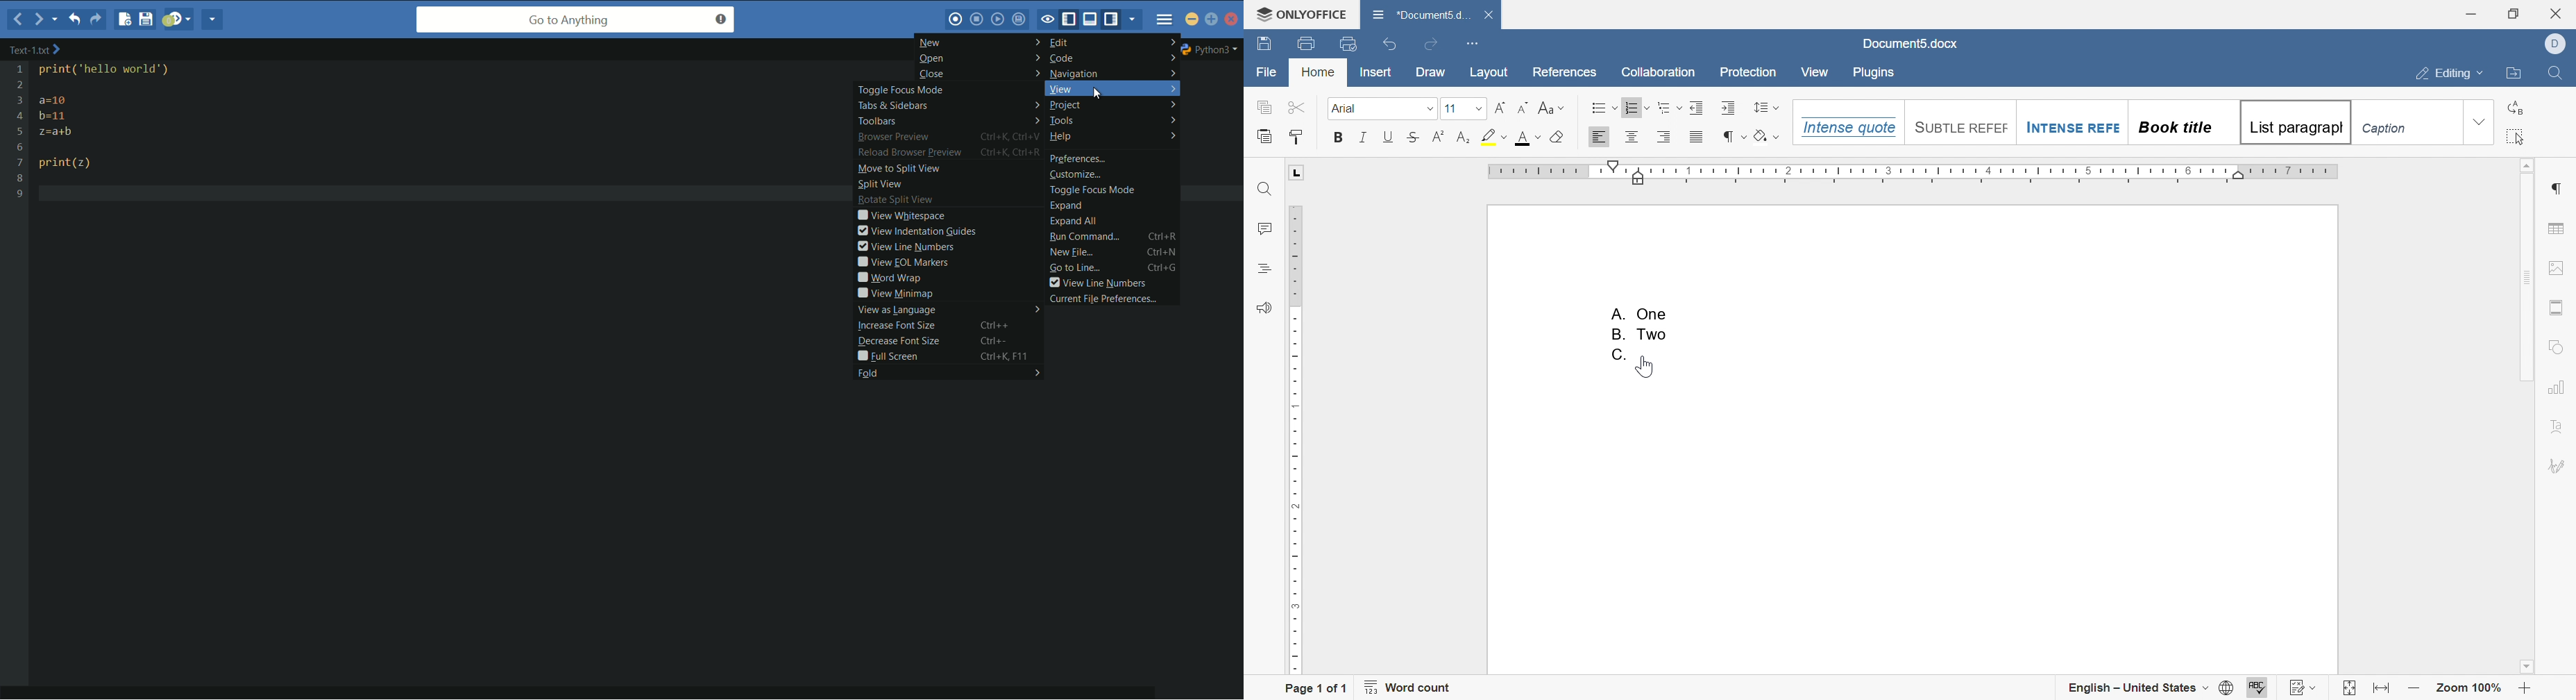 The image size is (2576, 700). What do you see at coordinates (1265, 226) in the screenshot?
I see `comments` at bounding box center [1265, 226].